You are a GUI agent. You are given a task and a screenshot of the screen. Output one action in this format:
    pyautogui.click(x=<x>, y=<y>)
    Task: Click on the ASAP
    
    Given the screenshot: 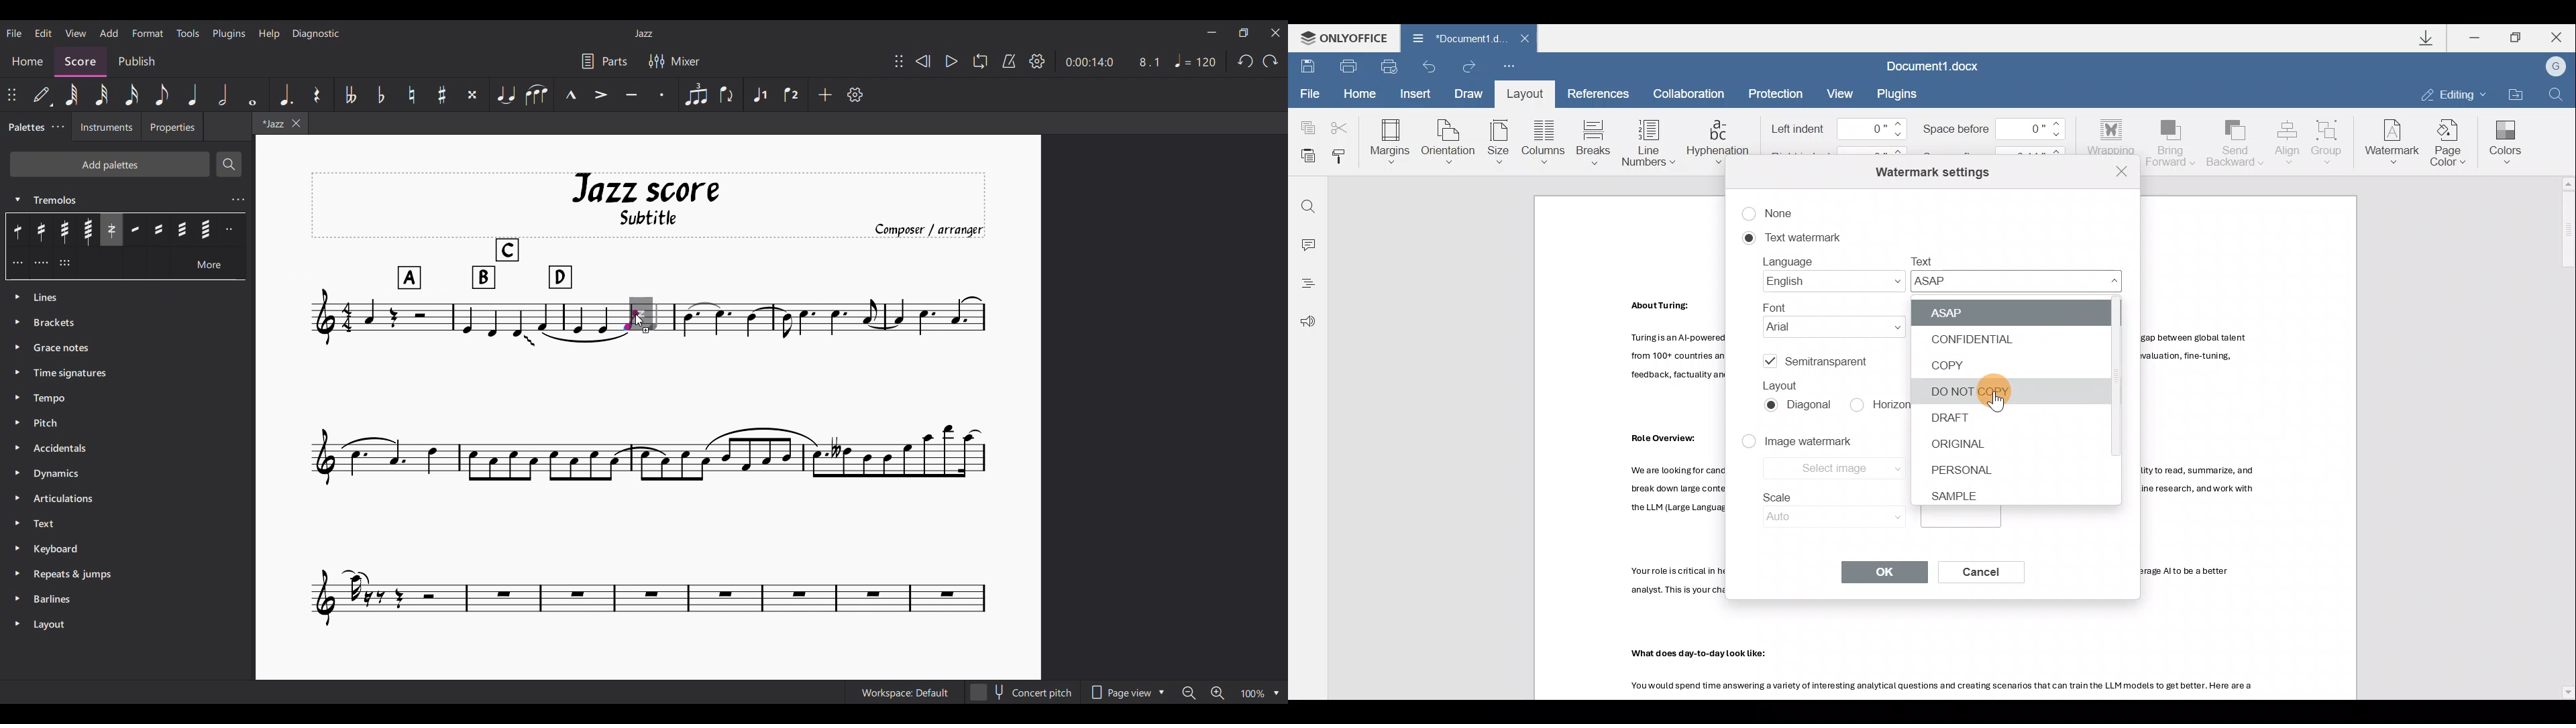 What is the action you would take?
    pyautogui.click(x=2010, y=309)
    